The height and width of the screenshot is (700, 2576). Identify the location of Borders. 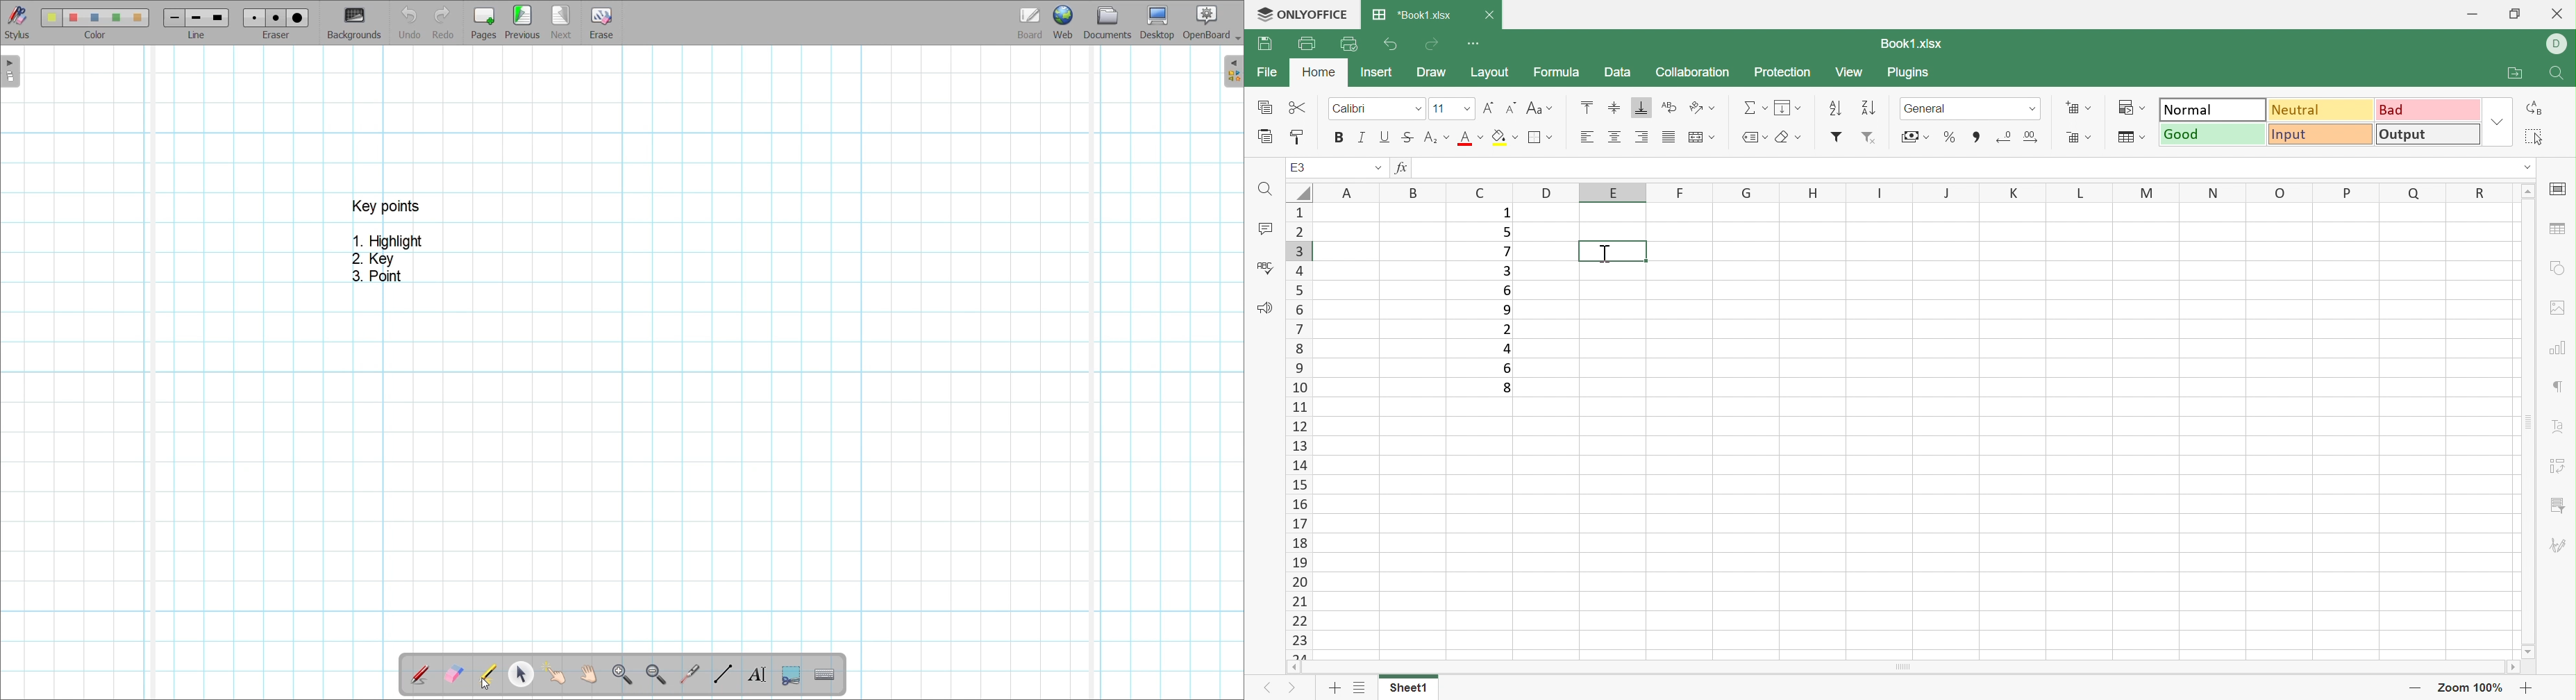
(1539, 136).